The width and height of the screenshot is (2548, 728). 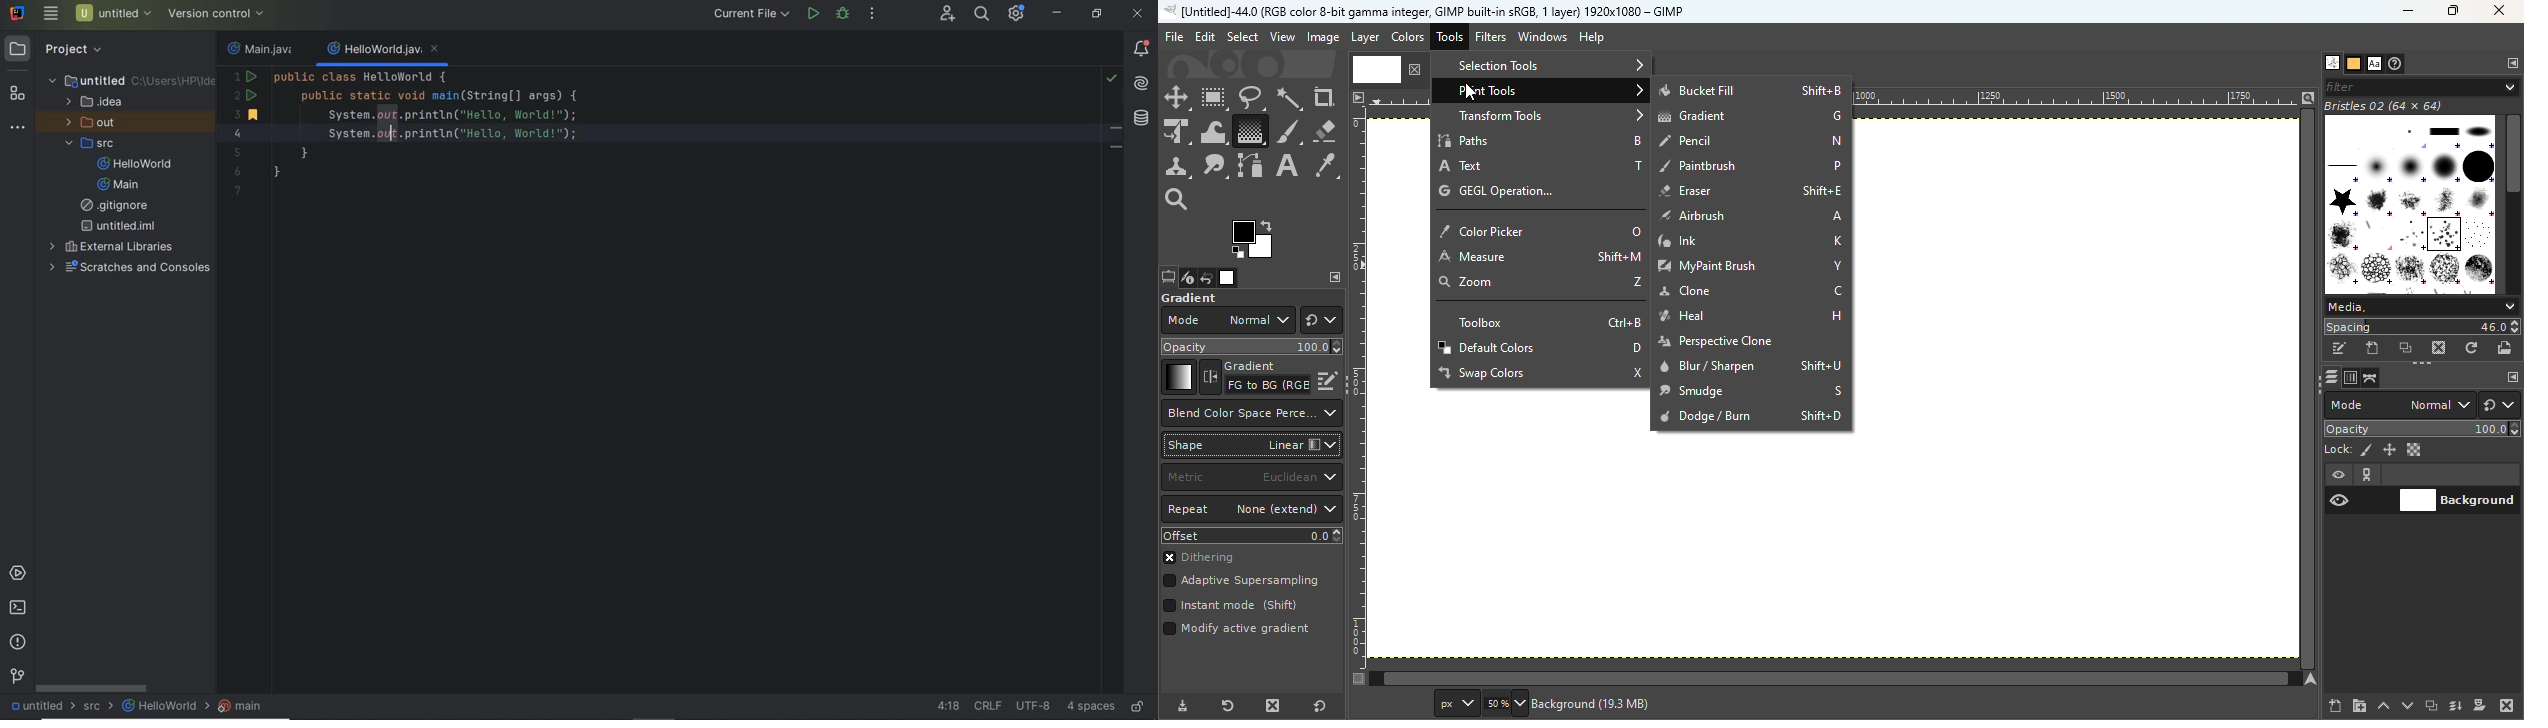 What do you see at coordinates (2397, 64) in the screenshot?
I see `Open the document history dialog` at bounding box center [2397, 64].